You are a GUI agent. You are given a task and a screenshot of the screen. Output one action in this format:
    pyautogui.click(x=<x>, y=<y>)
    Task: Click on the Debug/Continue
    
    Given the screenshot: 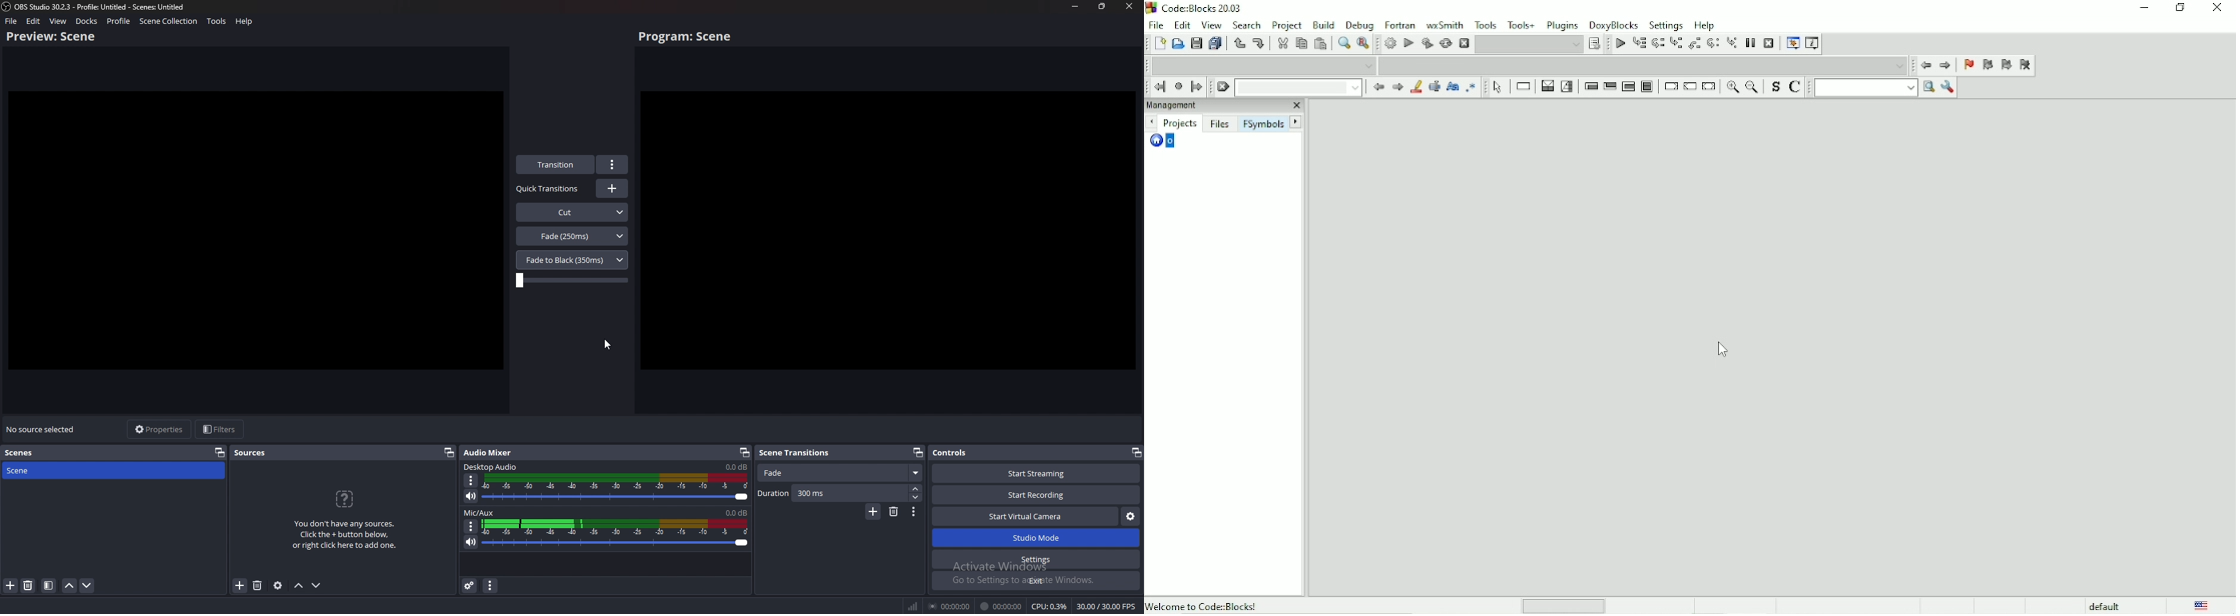 What is the action you would take?
    pyautogui.click(x=1618, y=44)
    